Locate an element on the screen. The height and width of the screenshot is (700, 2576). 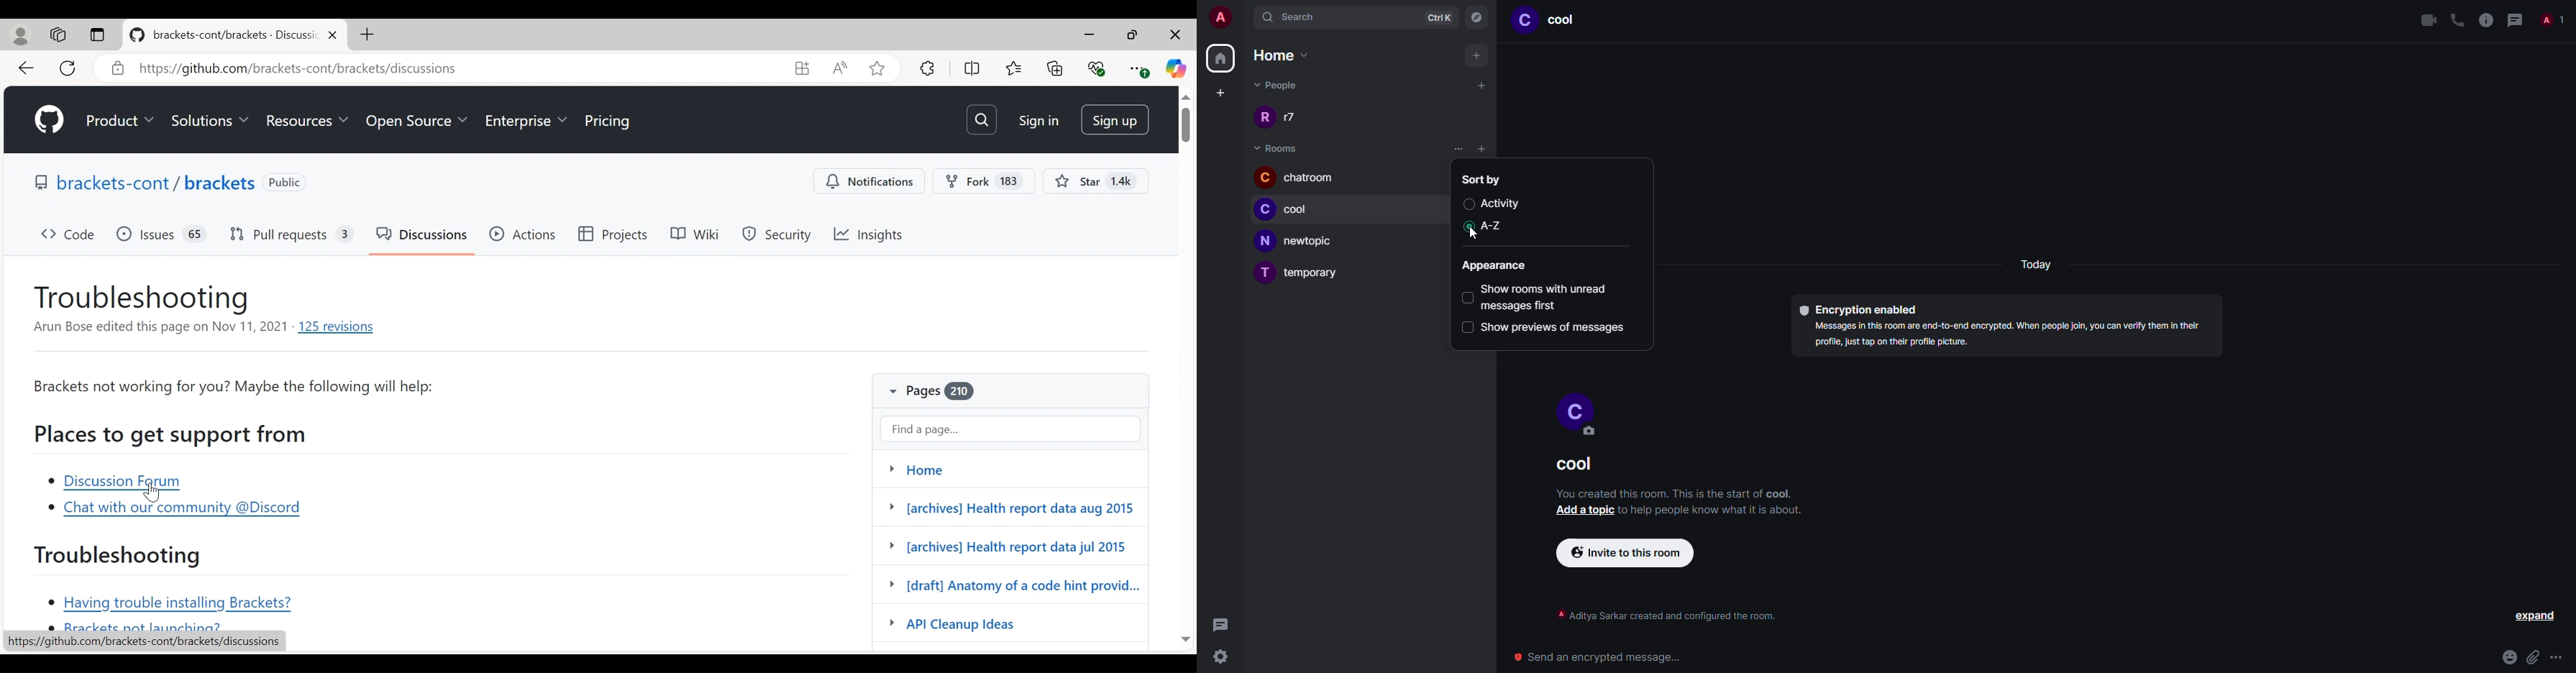
more is located at coordinates (2556, 657).